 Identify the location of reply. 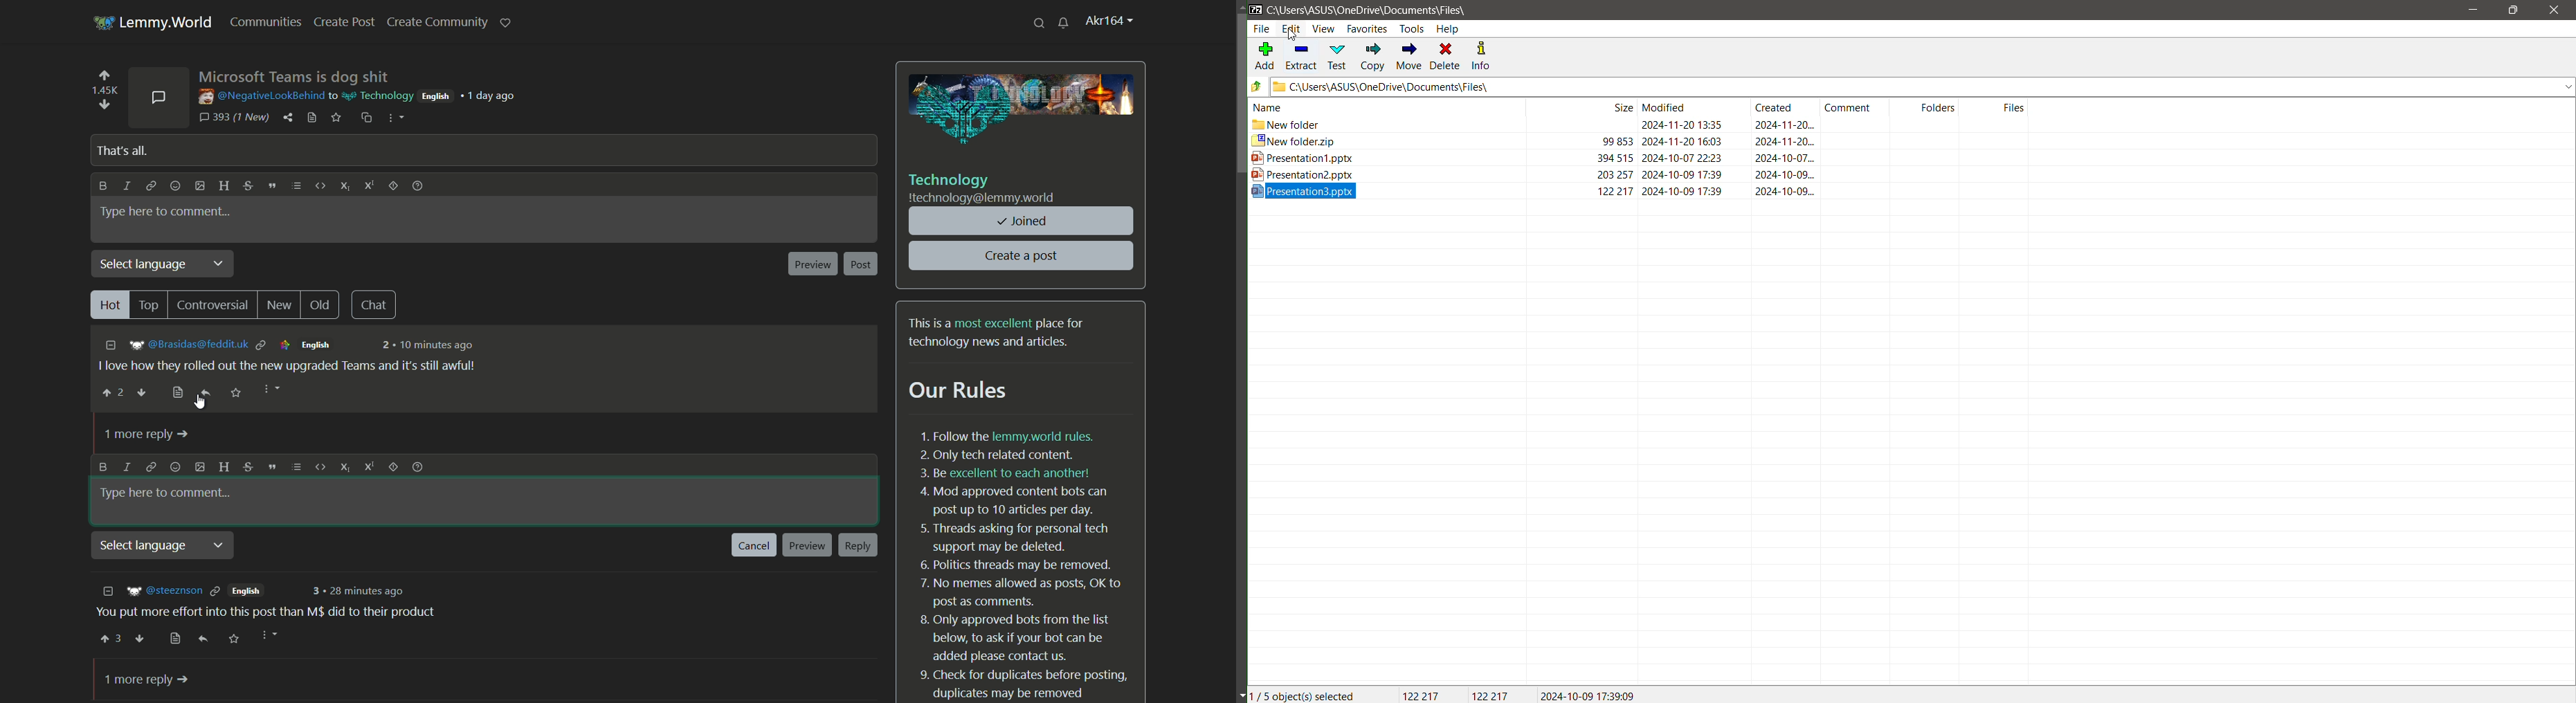
(858, 547).